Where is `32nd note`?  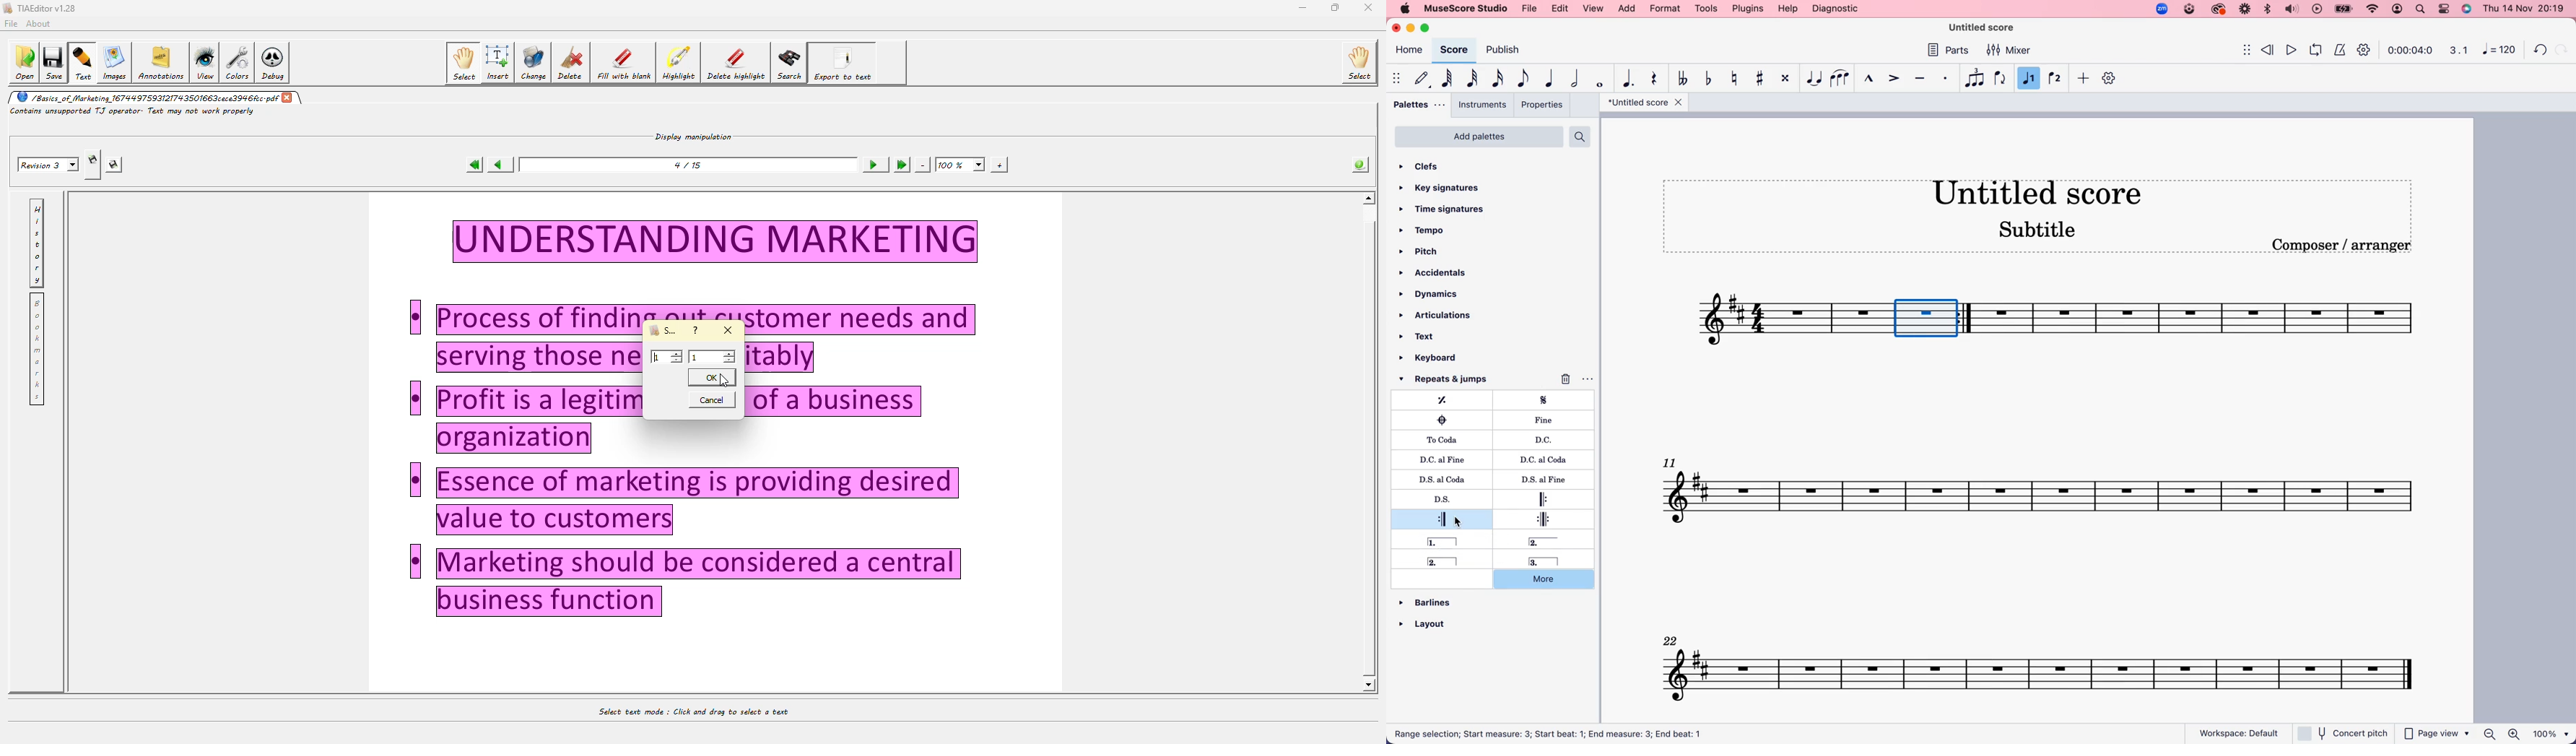
32nd note is located at coordinates (1474, 78).